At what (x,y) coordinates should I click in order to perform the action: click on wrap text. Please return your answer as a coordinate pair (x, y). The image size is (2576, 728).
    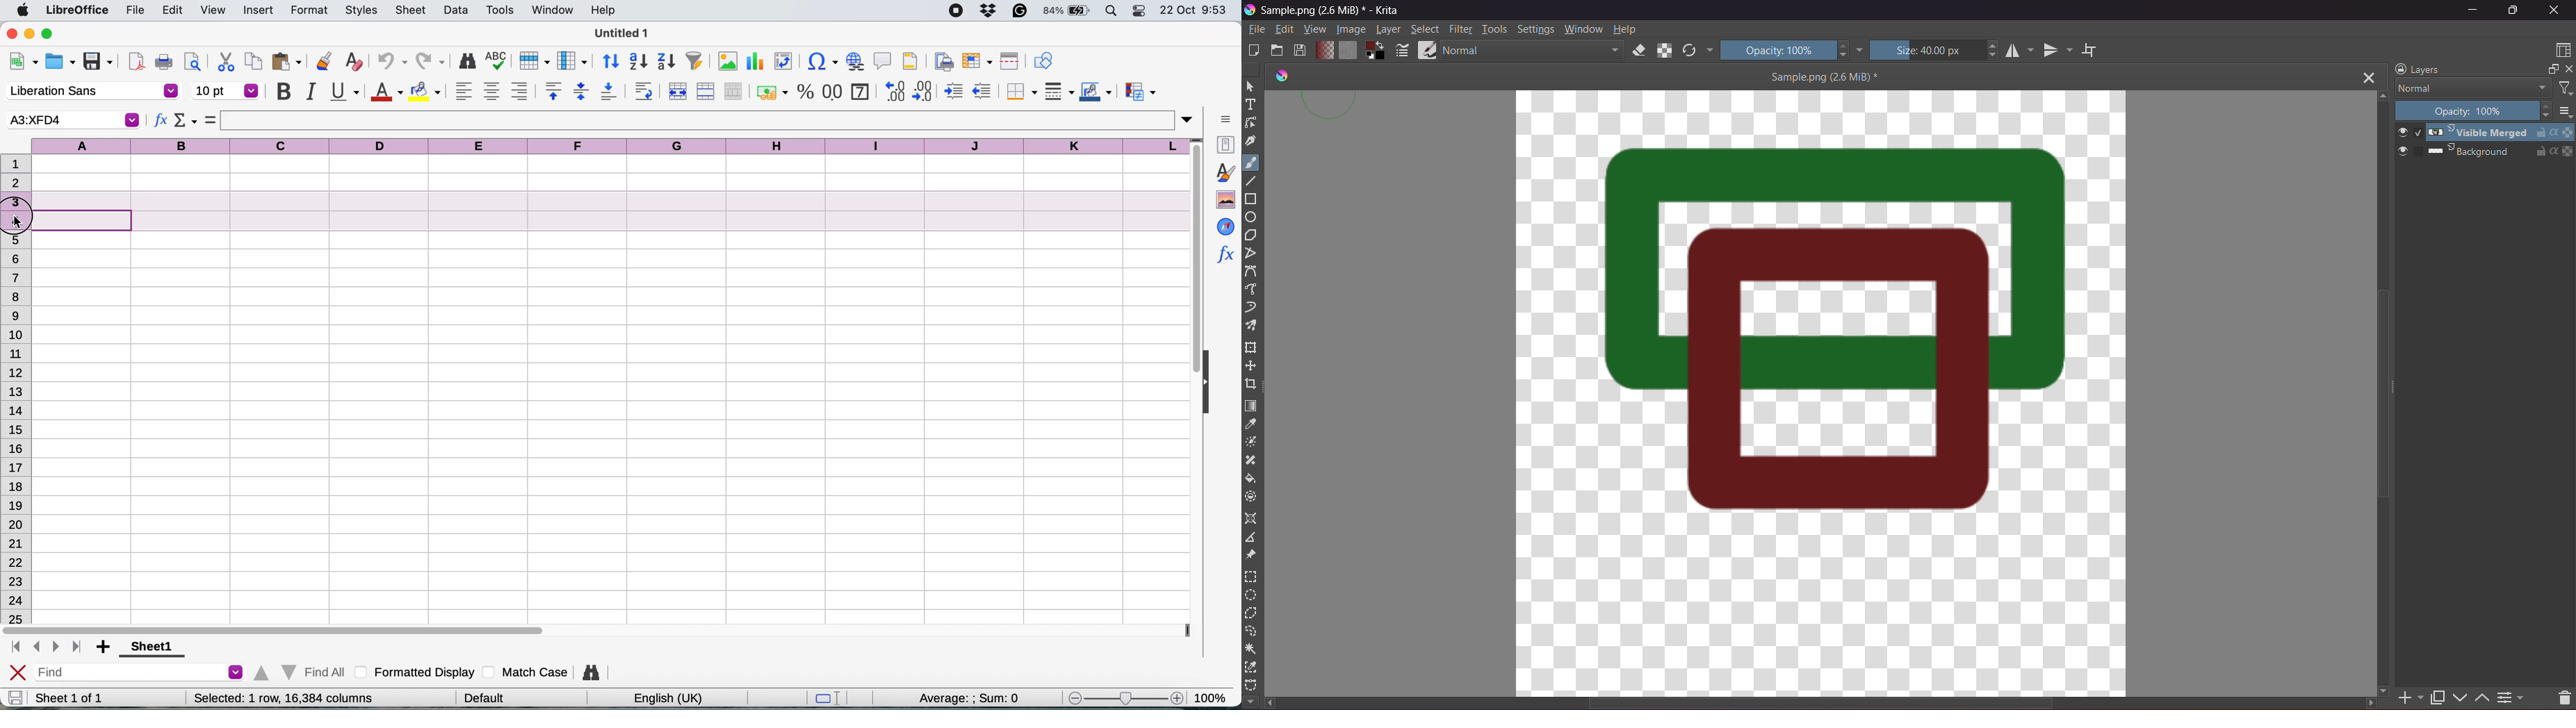
    Looking at the image, I should click on (644, 91).